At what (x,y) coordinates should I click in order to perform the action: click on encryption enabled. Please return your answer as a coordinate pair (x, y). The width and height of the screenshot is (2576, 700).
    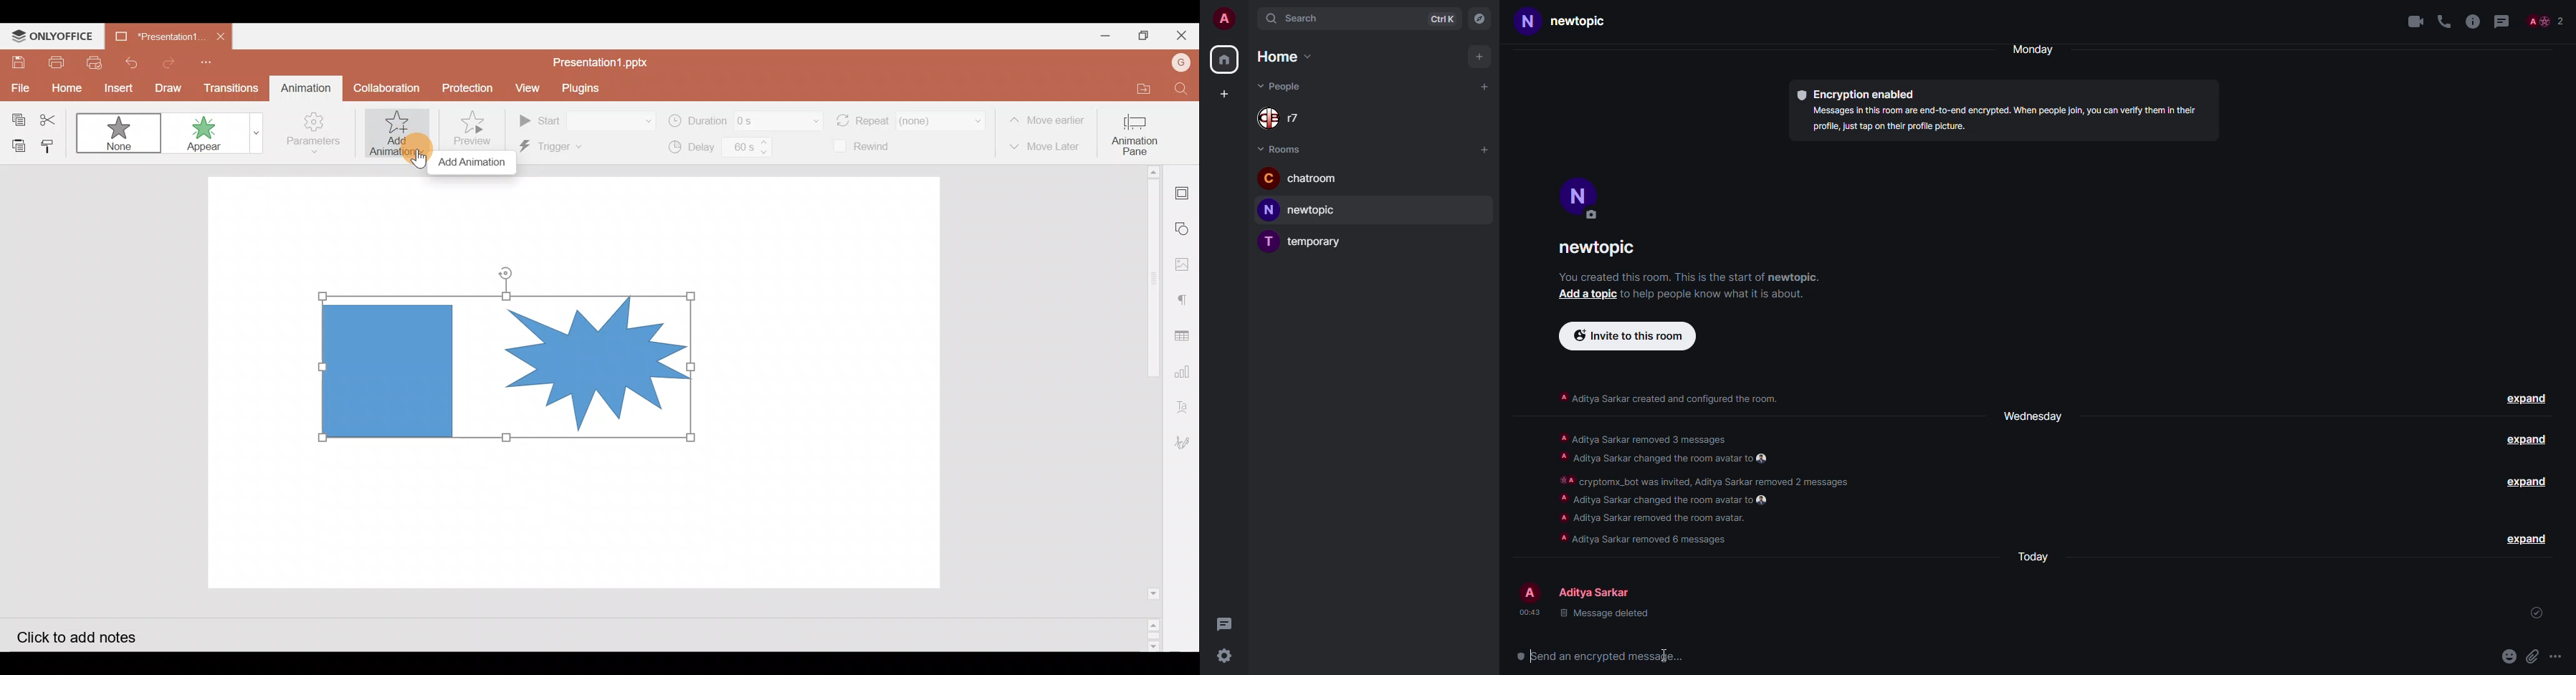
    Looking at the image, I should click on (1859, 95).